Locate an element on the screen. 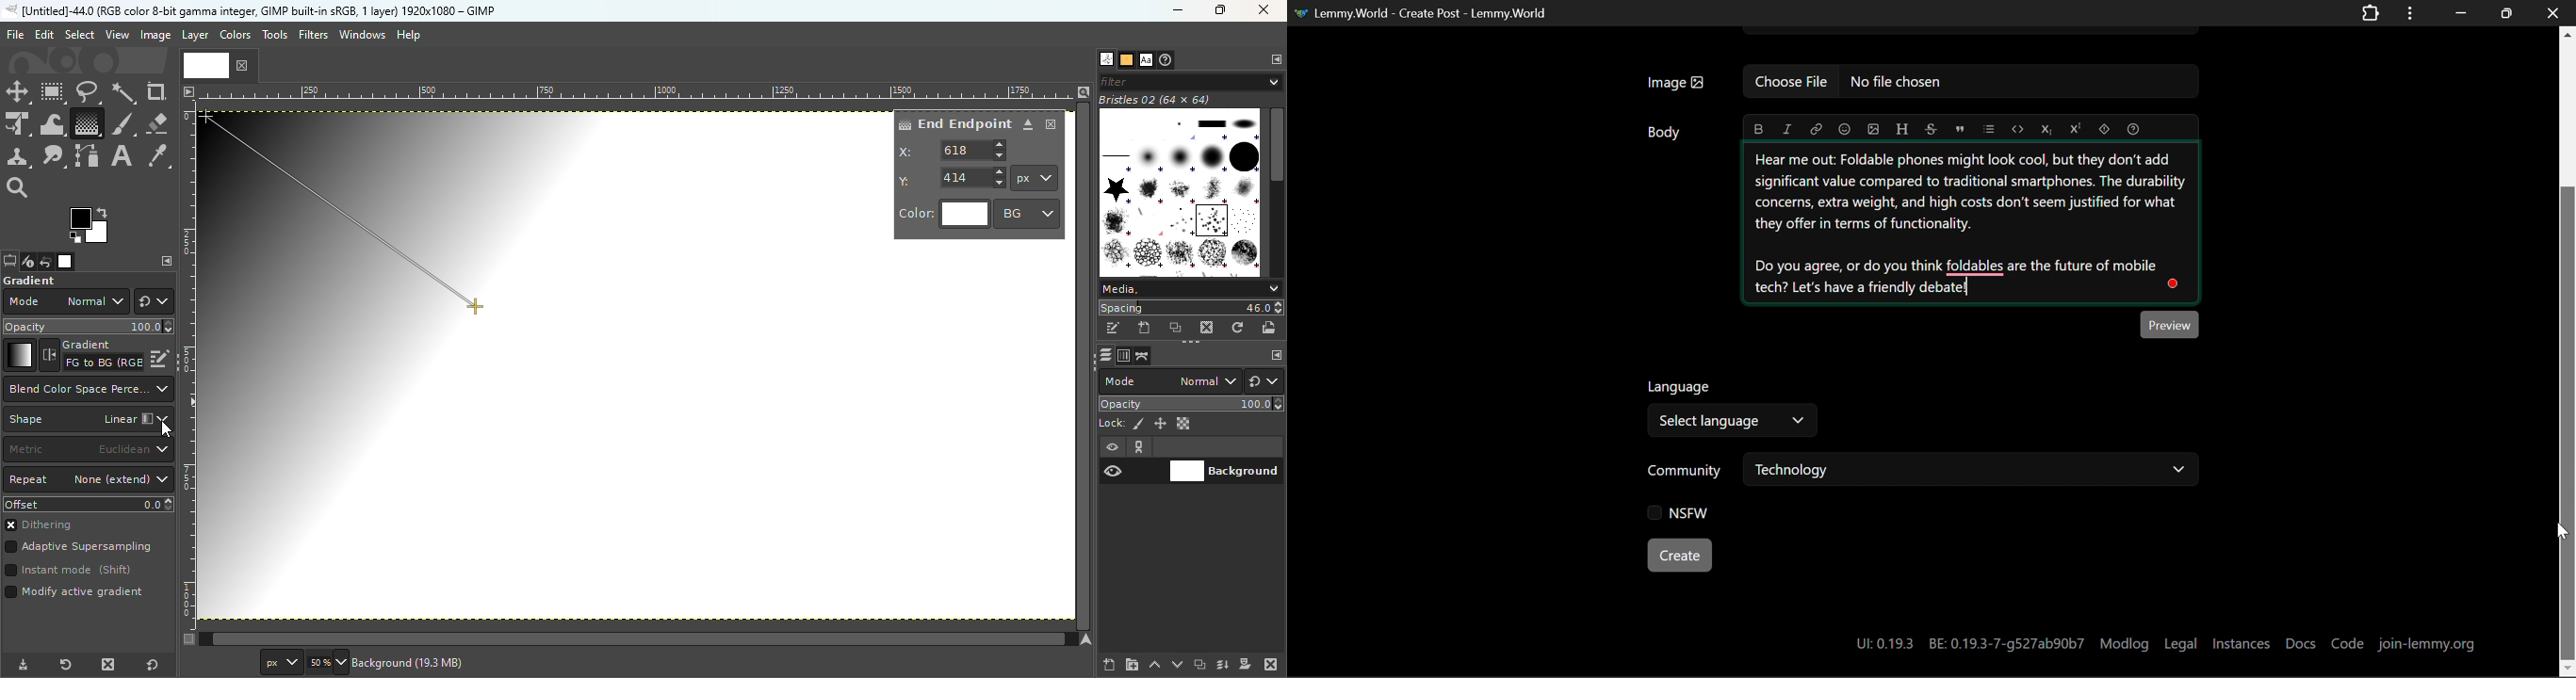  upload image is located at coordinates (1874, 130).